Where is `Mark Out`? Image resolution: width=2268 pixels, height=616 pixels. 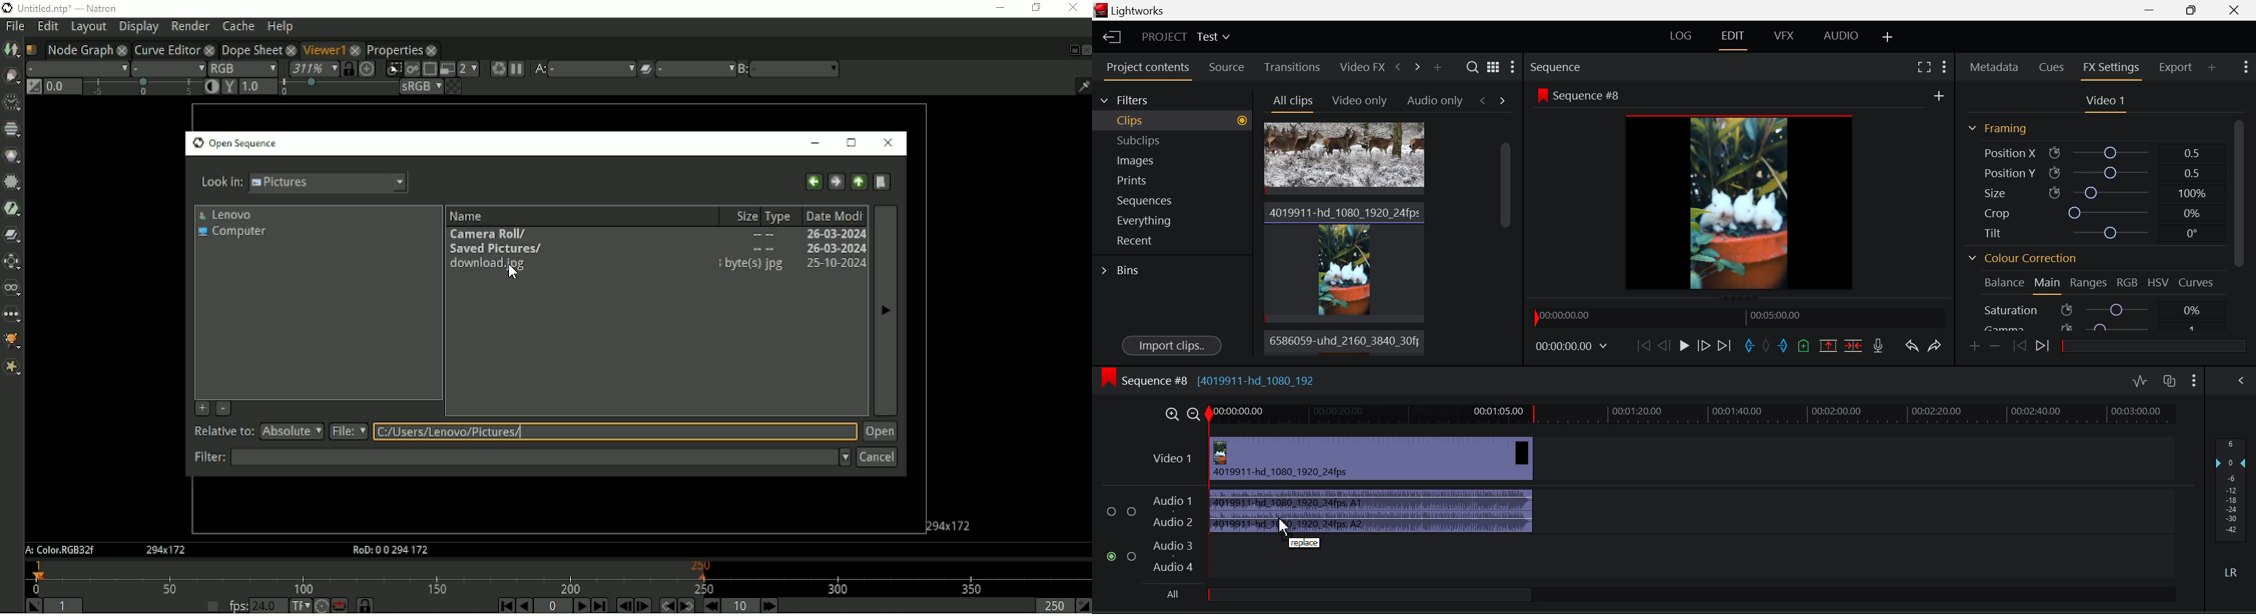
Mark Out is located at coordinates (1785, 345).